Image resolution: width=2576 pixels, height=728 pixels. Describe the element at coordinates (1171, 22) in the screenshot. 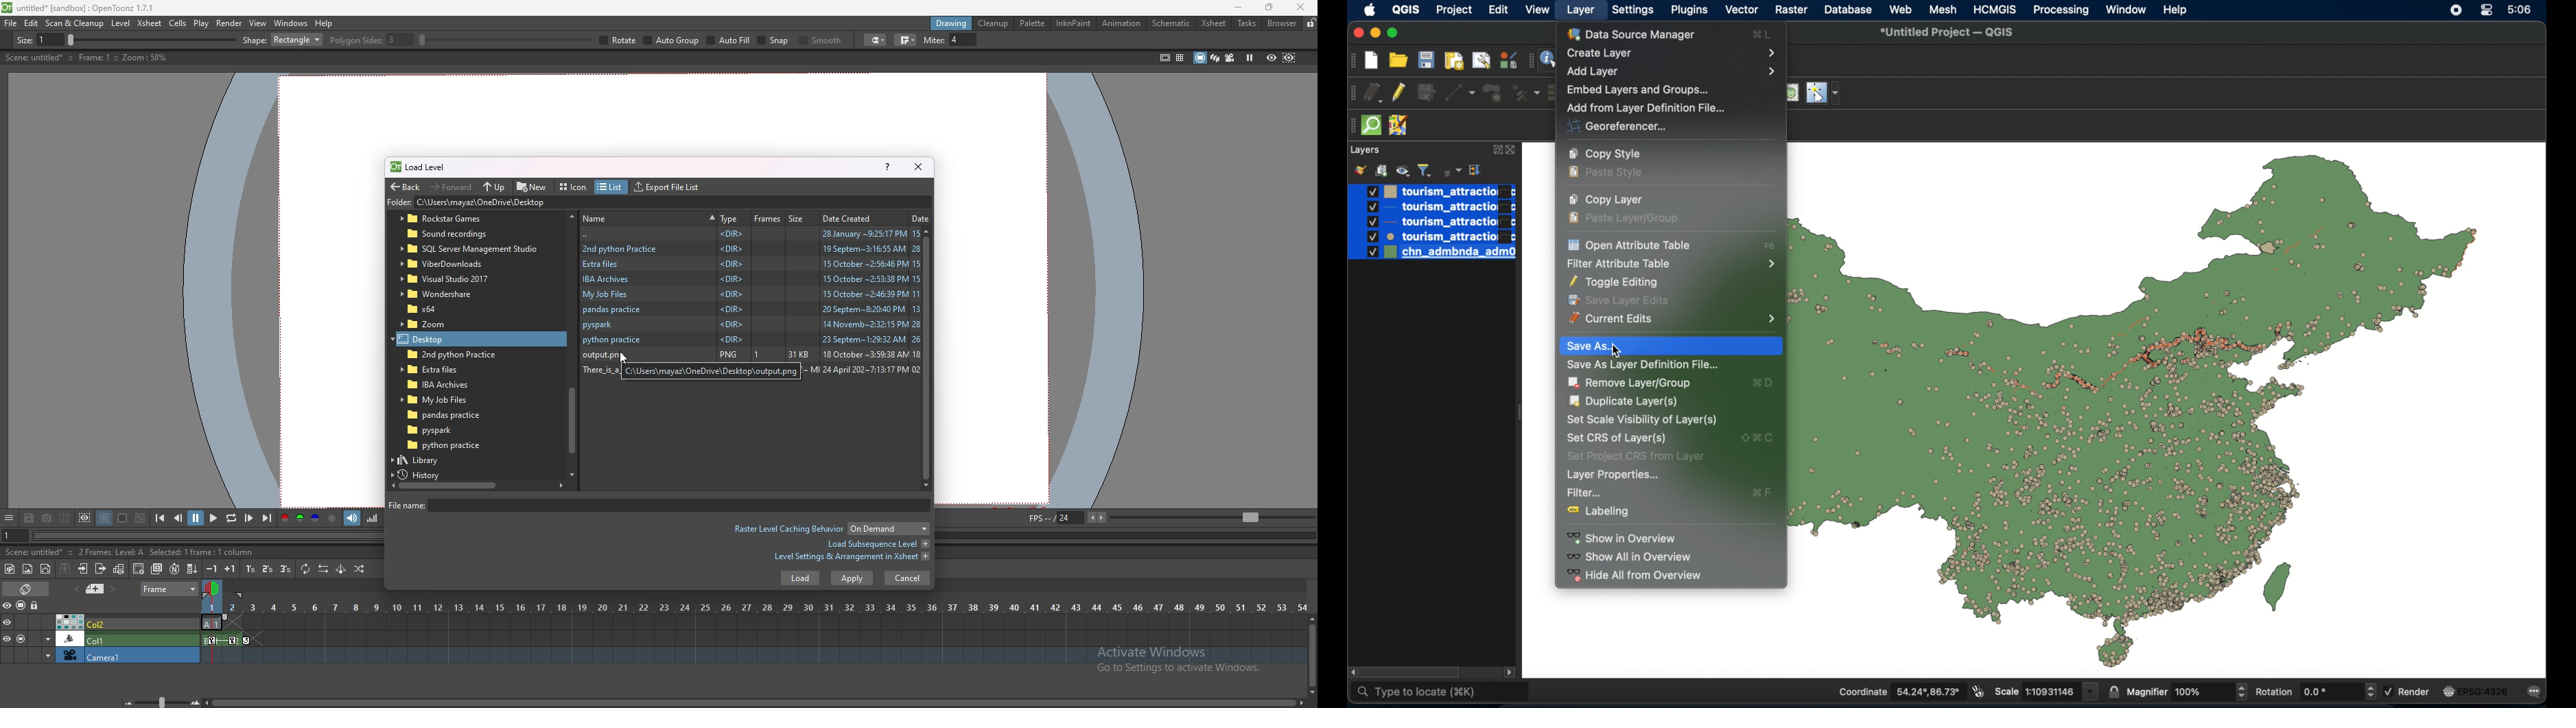

I see `schematic` at that location.